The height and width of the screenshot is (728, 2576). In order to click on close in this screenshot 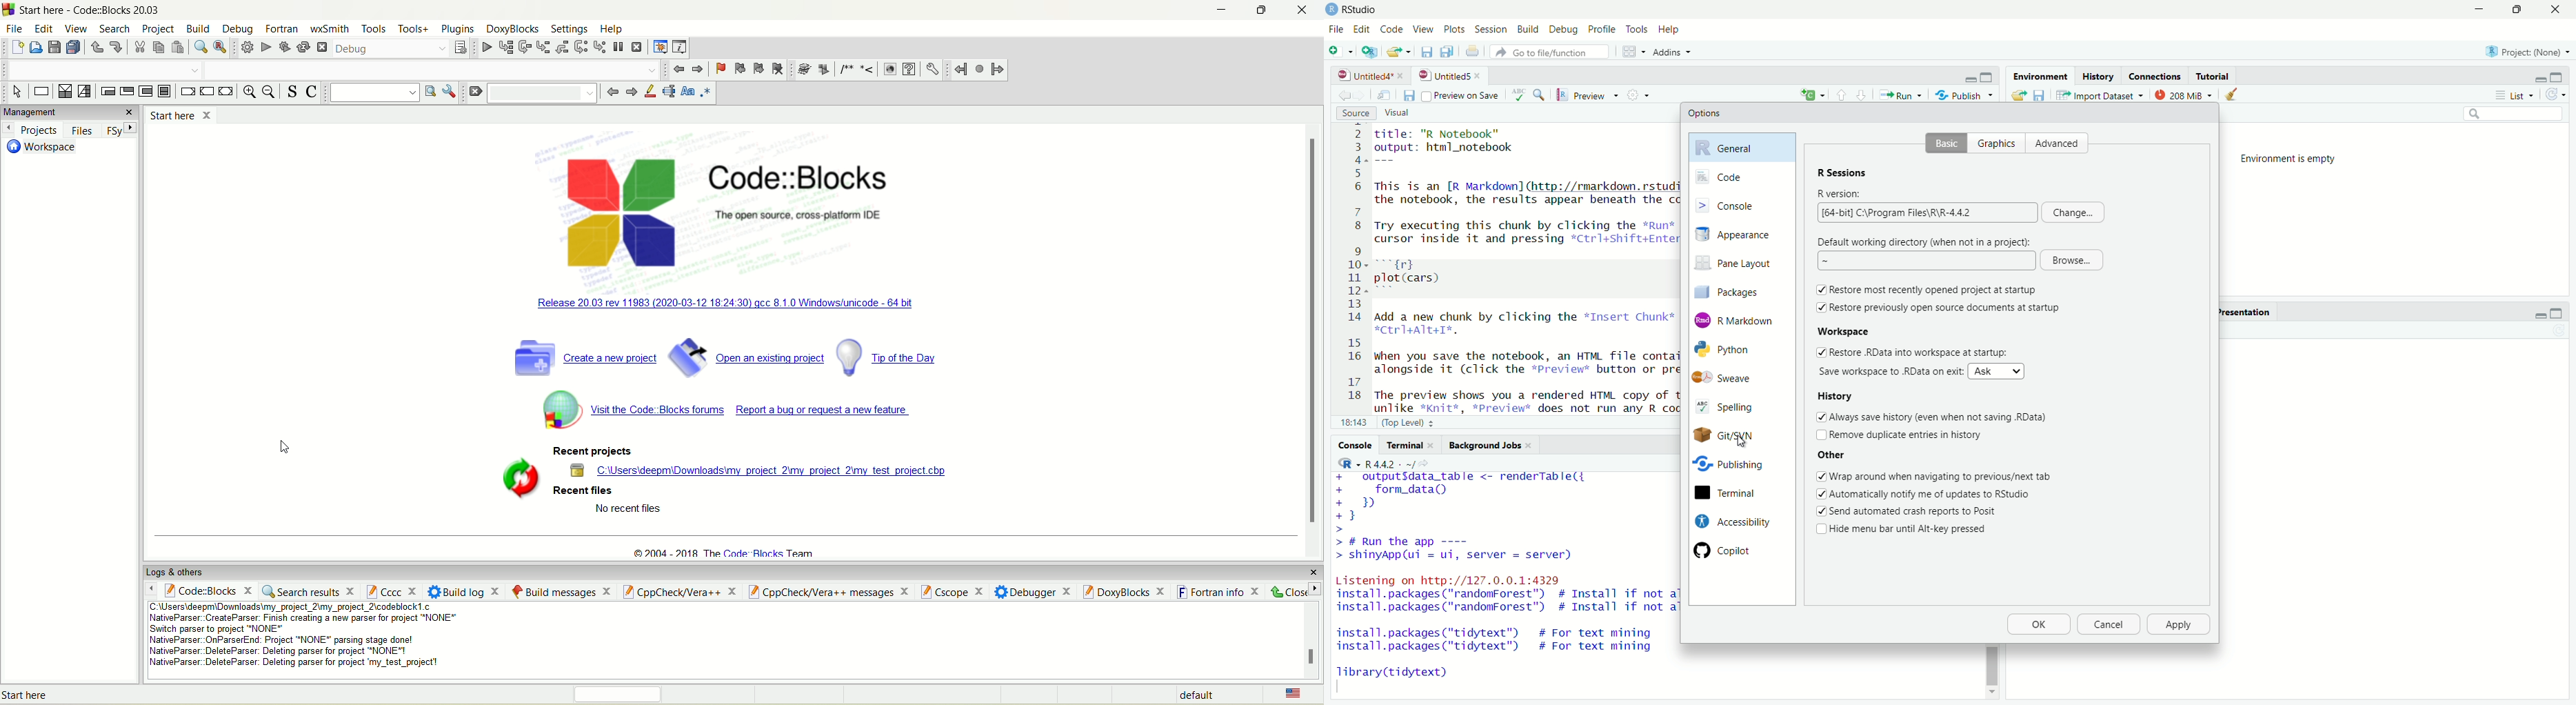, I will do `click(1480, 76)`.